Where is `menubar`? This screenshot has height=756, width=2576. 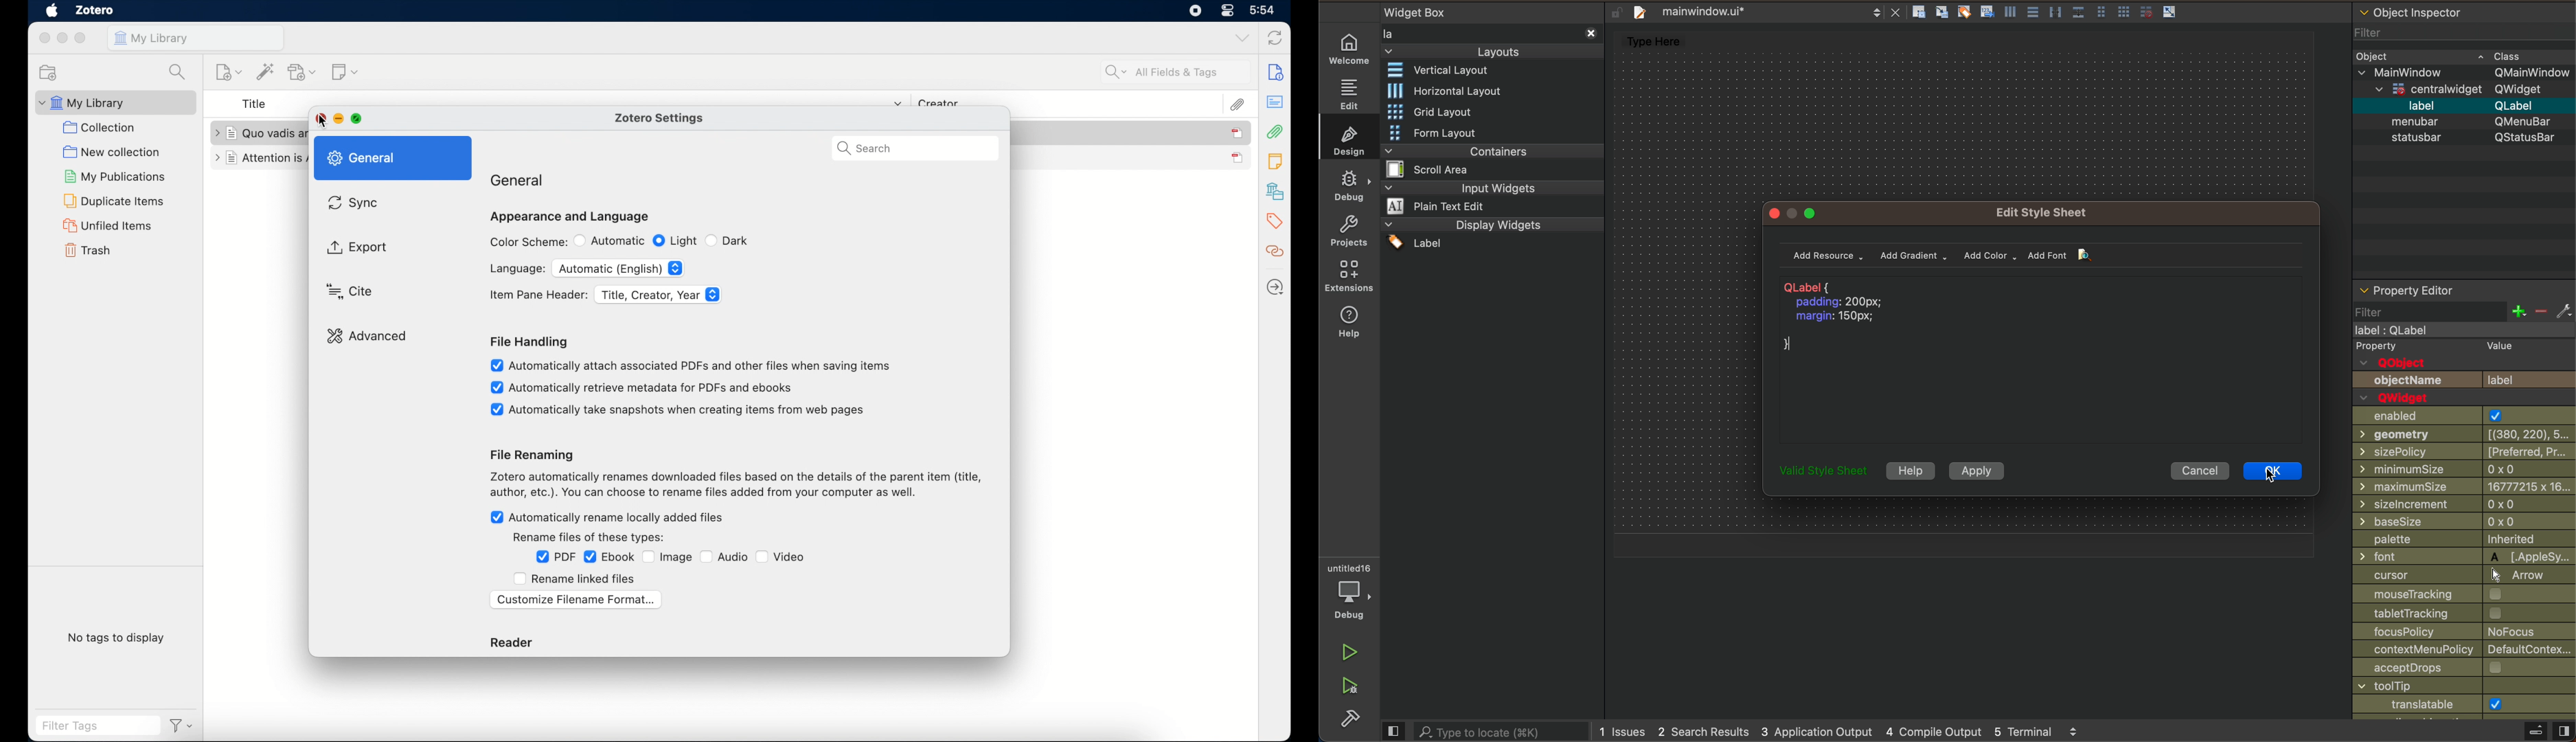 menubar is located at coordinates (2468, 122).